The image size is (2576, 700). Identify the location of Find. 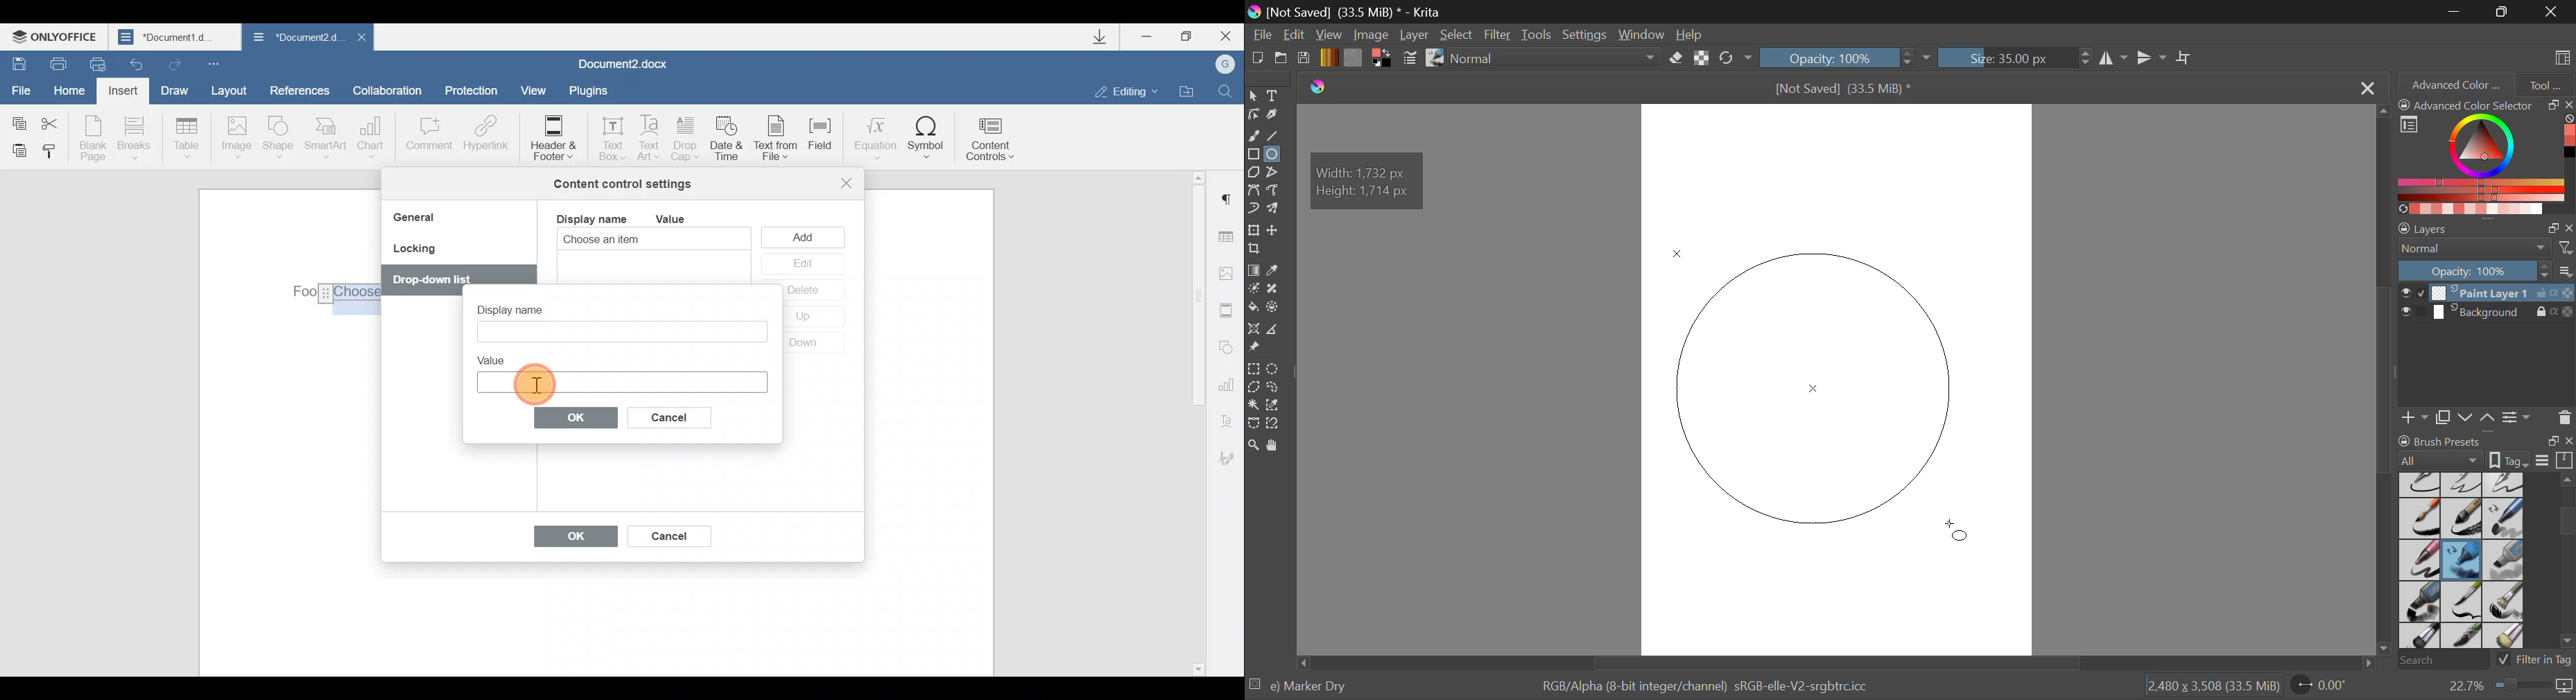
(1226, 91).